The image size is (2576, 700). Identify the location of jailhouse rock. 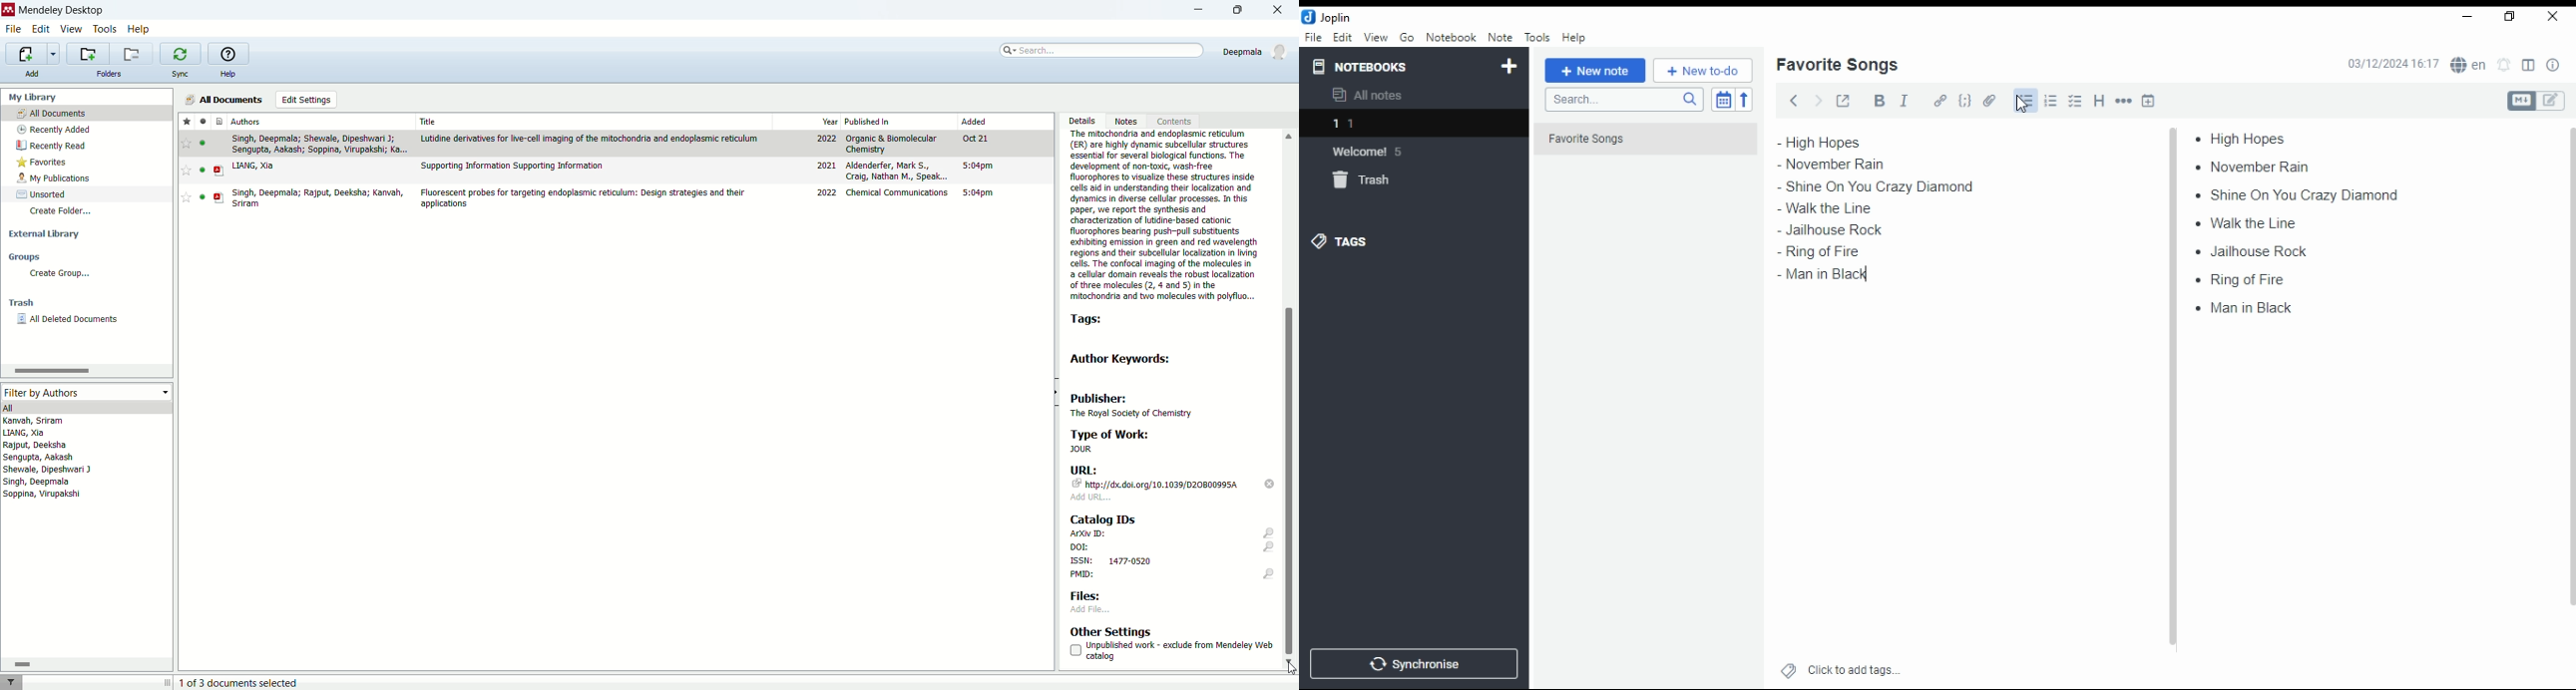
(1829, 230).